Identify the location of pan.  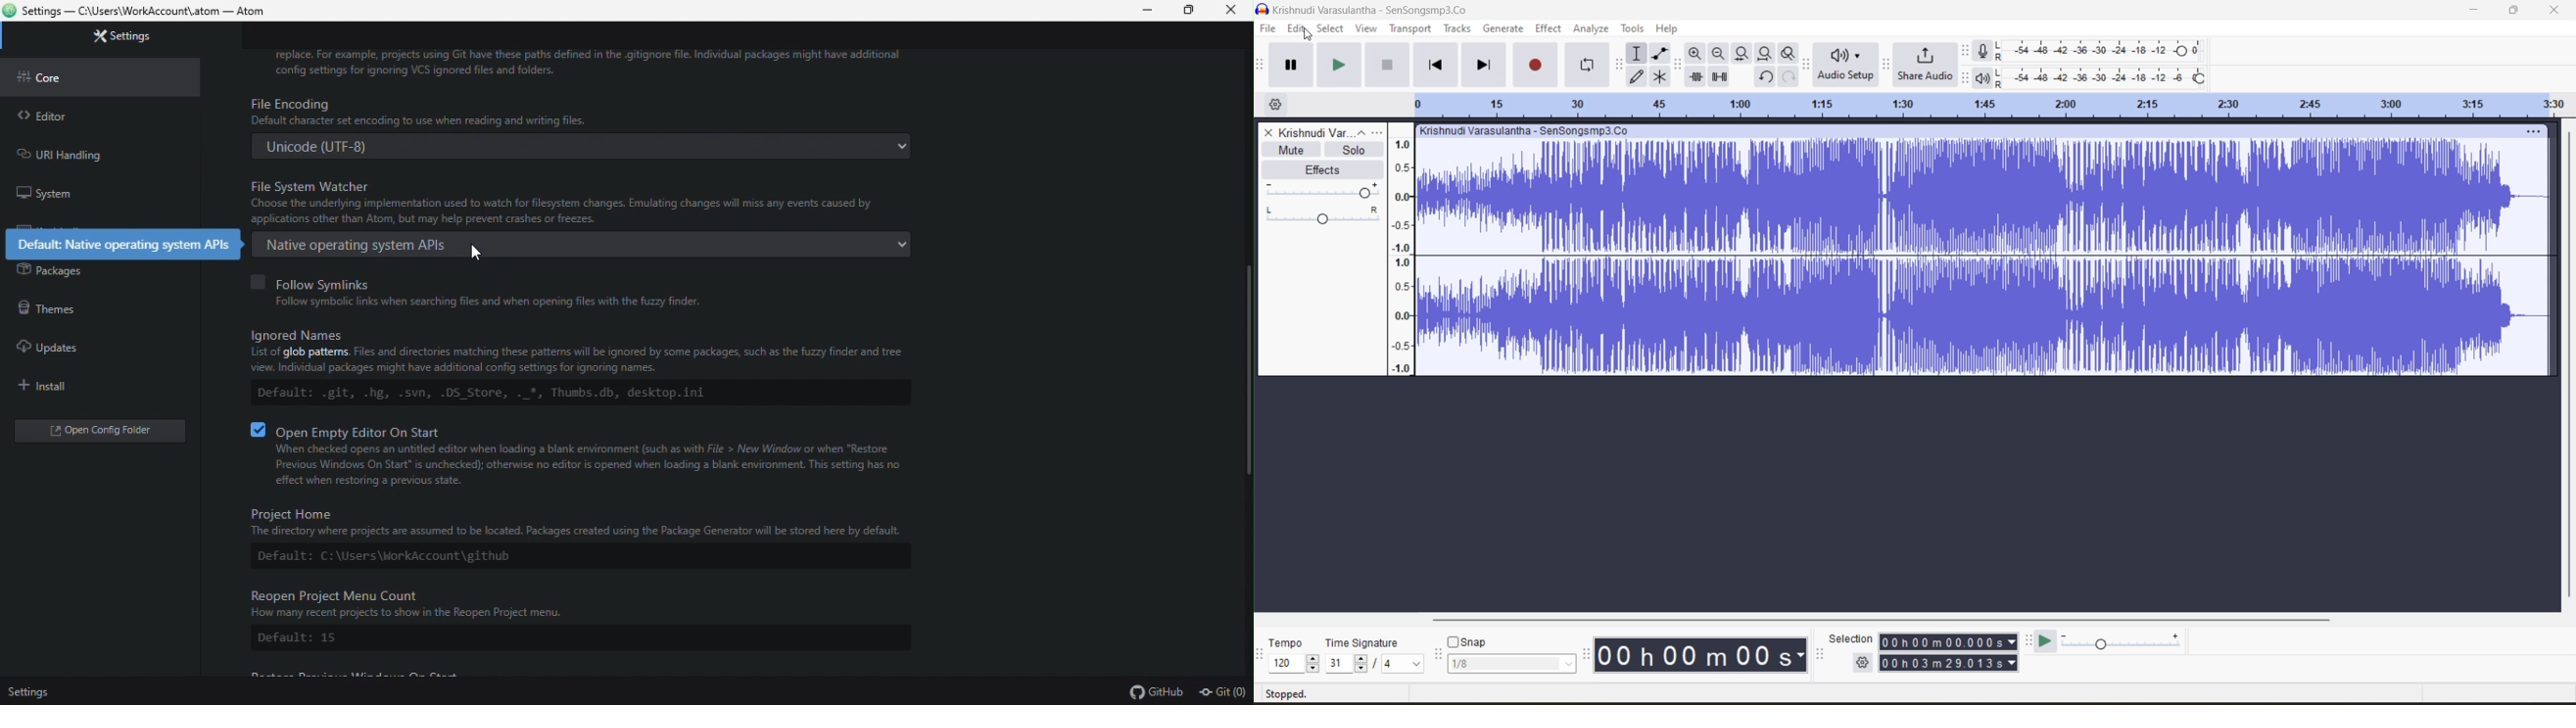
(1324, 191).